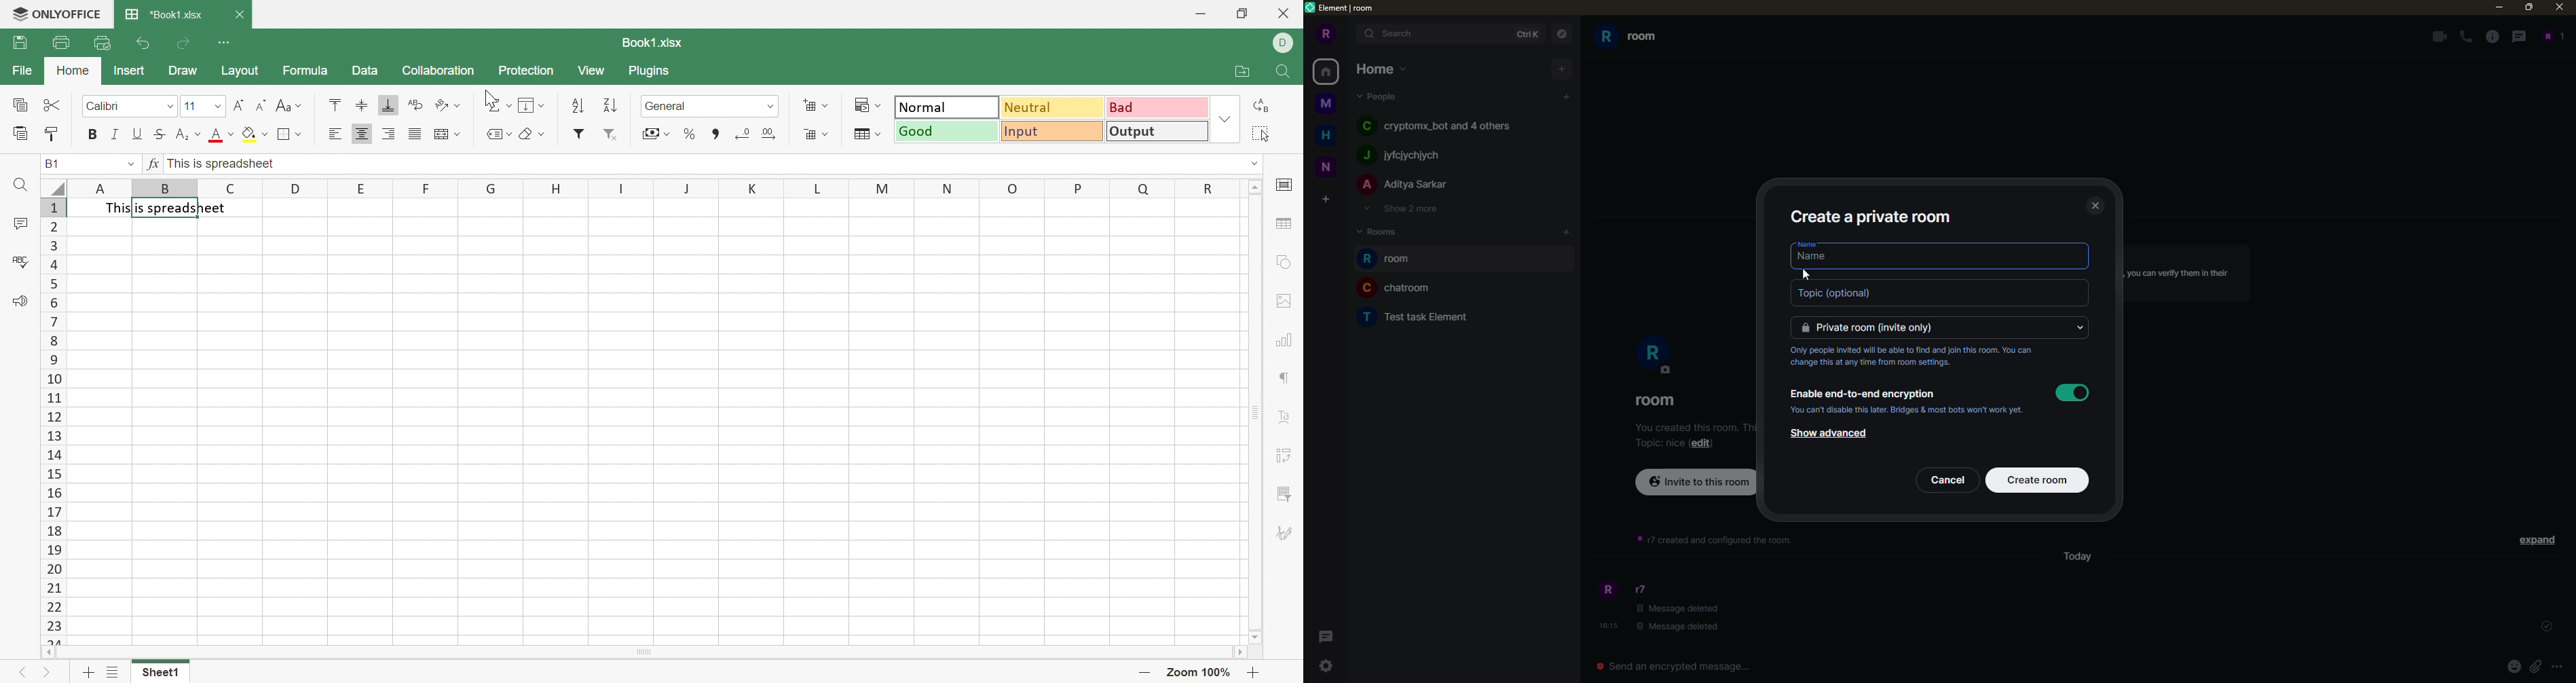 The image size is (2576, 700). I want to click on ONLYOFFICE, so click(56, 15).